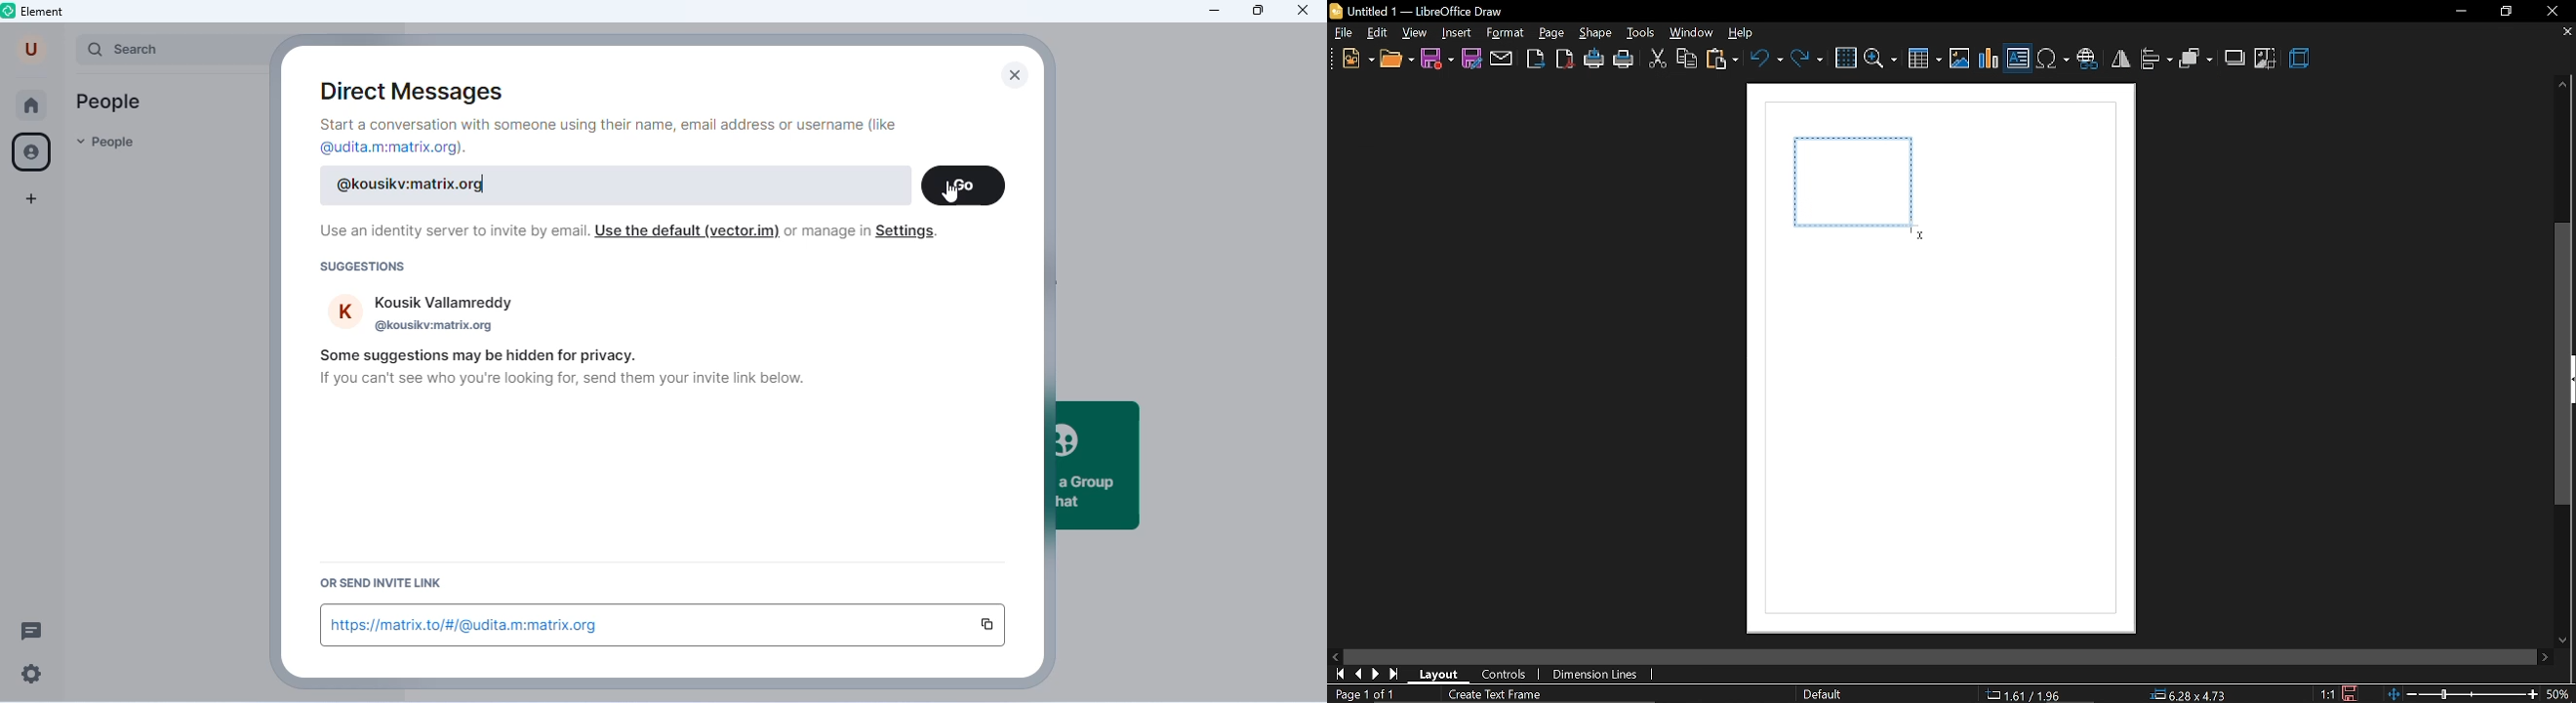  What do you see at coordinates (32, 676) in the screenshot?
I see `quick settings` at bounding box center [32, 676].